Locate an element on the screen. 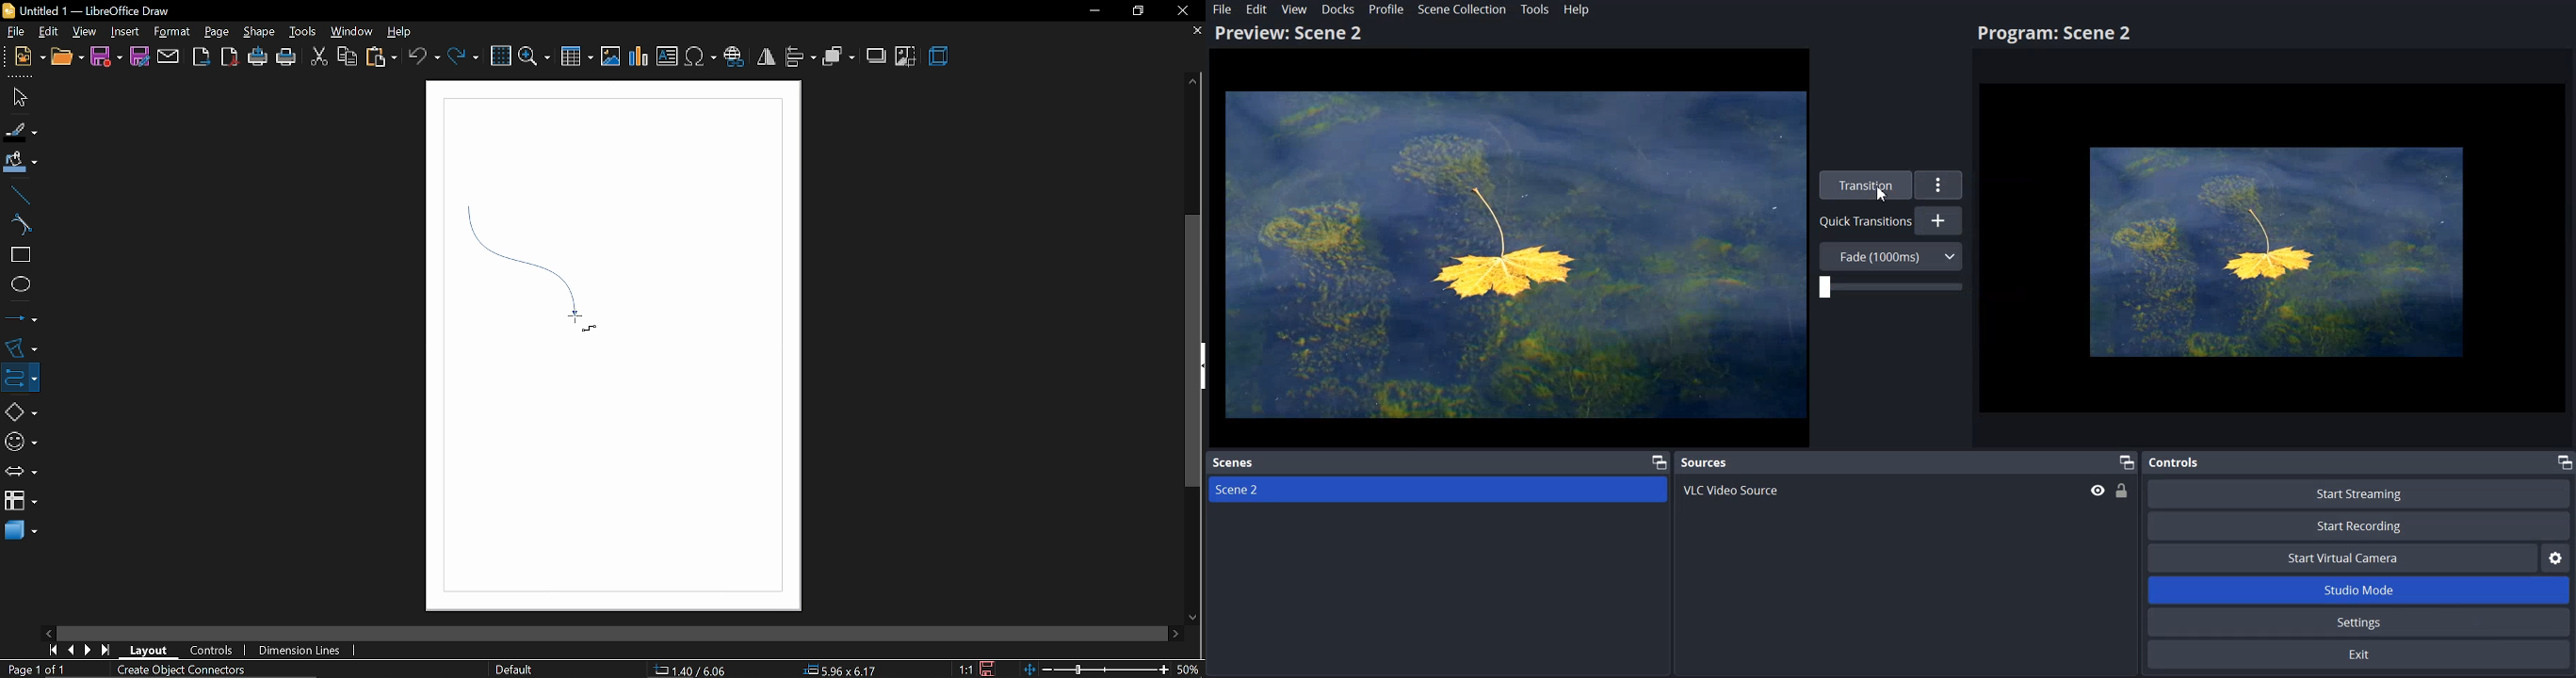 This screenshot has width=2576, height=700. Docks is located at coordinates (1338, 9).